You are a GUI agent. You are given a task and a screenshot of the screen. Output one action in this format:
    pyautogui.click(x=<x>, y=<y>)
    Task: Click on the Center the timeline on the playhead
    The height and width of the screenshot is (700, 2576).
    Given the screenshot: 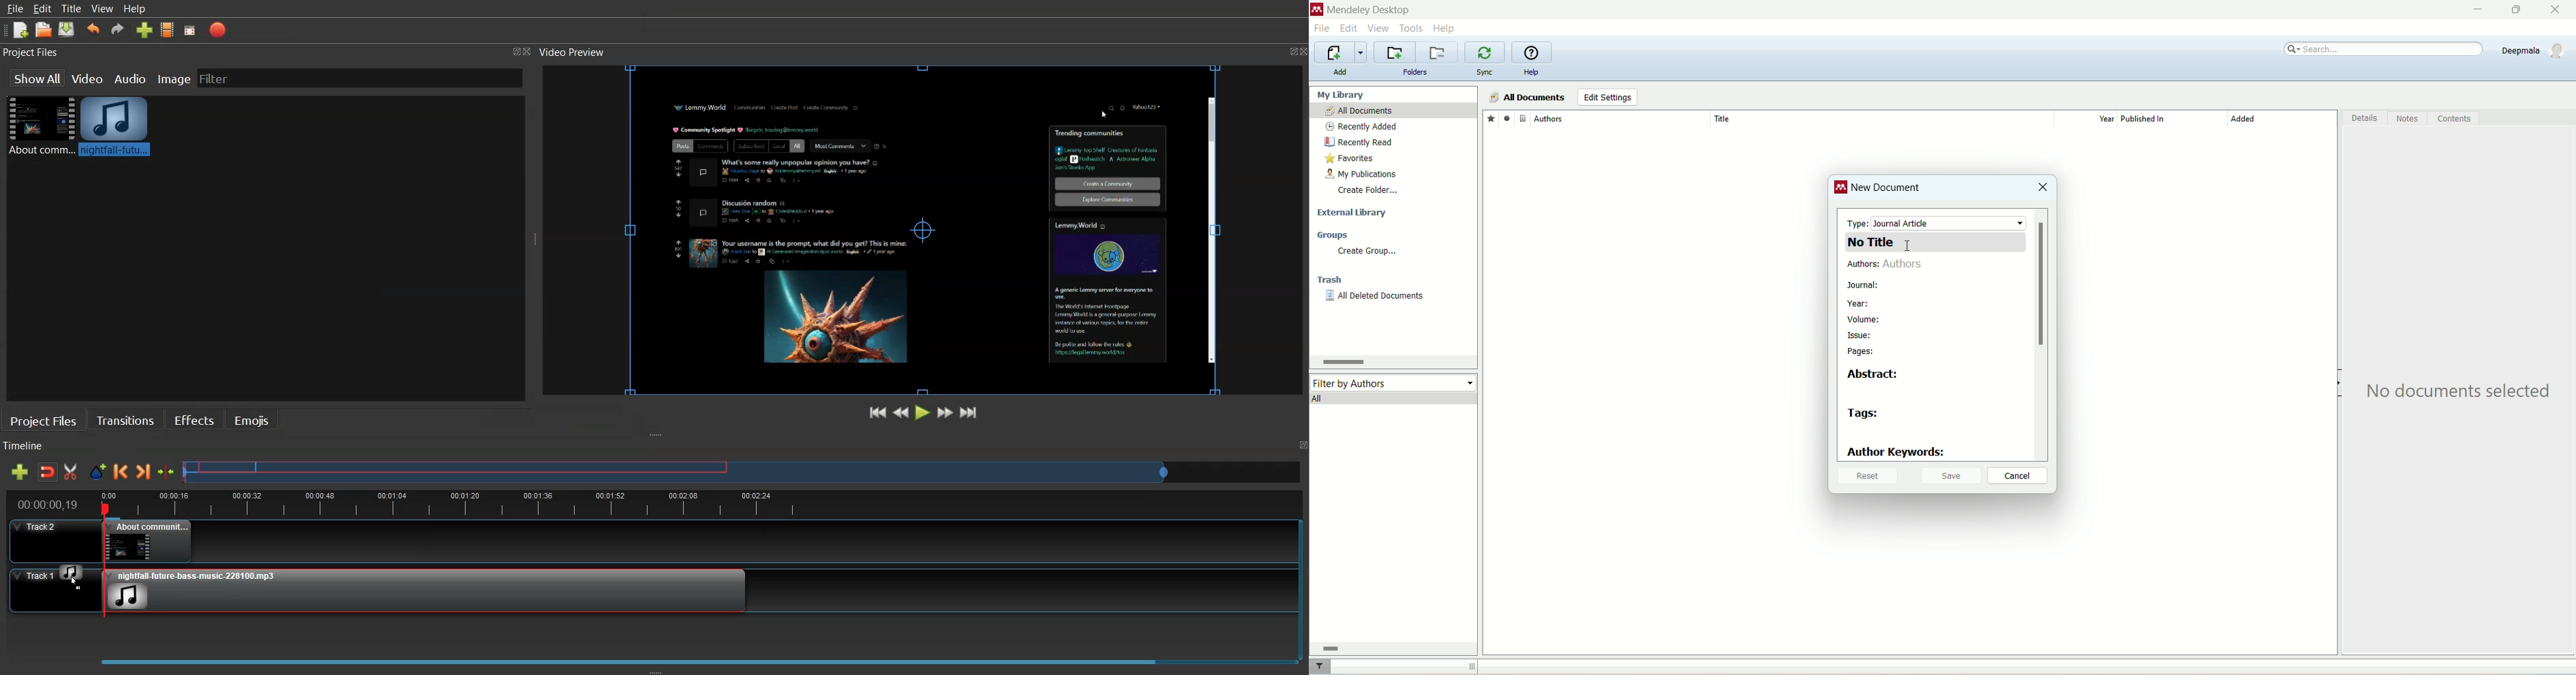 What is the action you would take?
    pyautogui.click(x=167, y=472)
    